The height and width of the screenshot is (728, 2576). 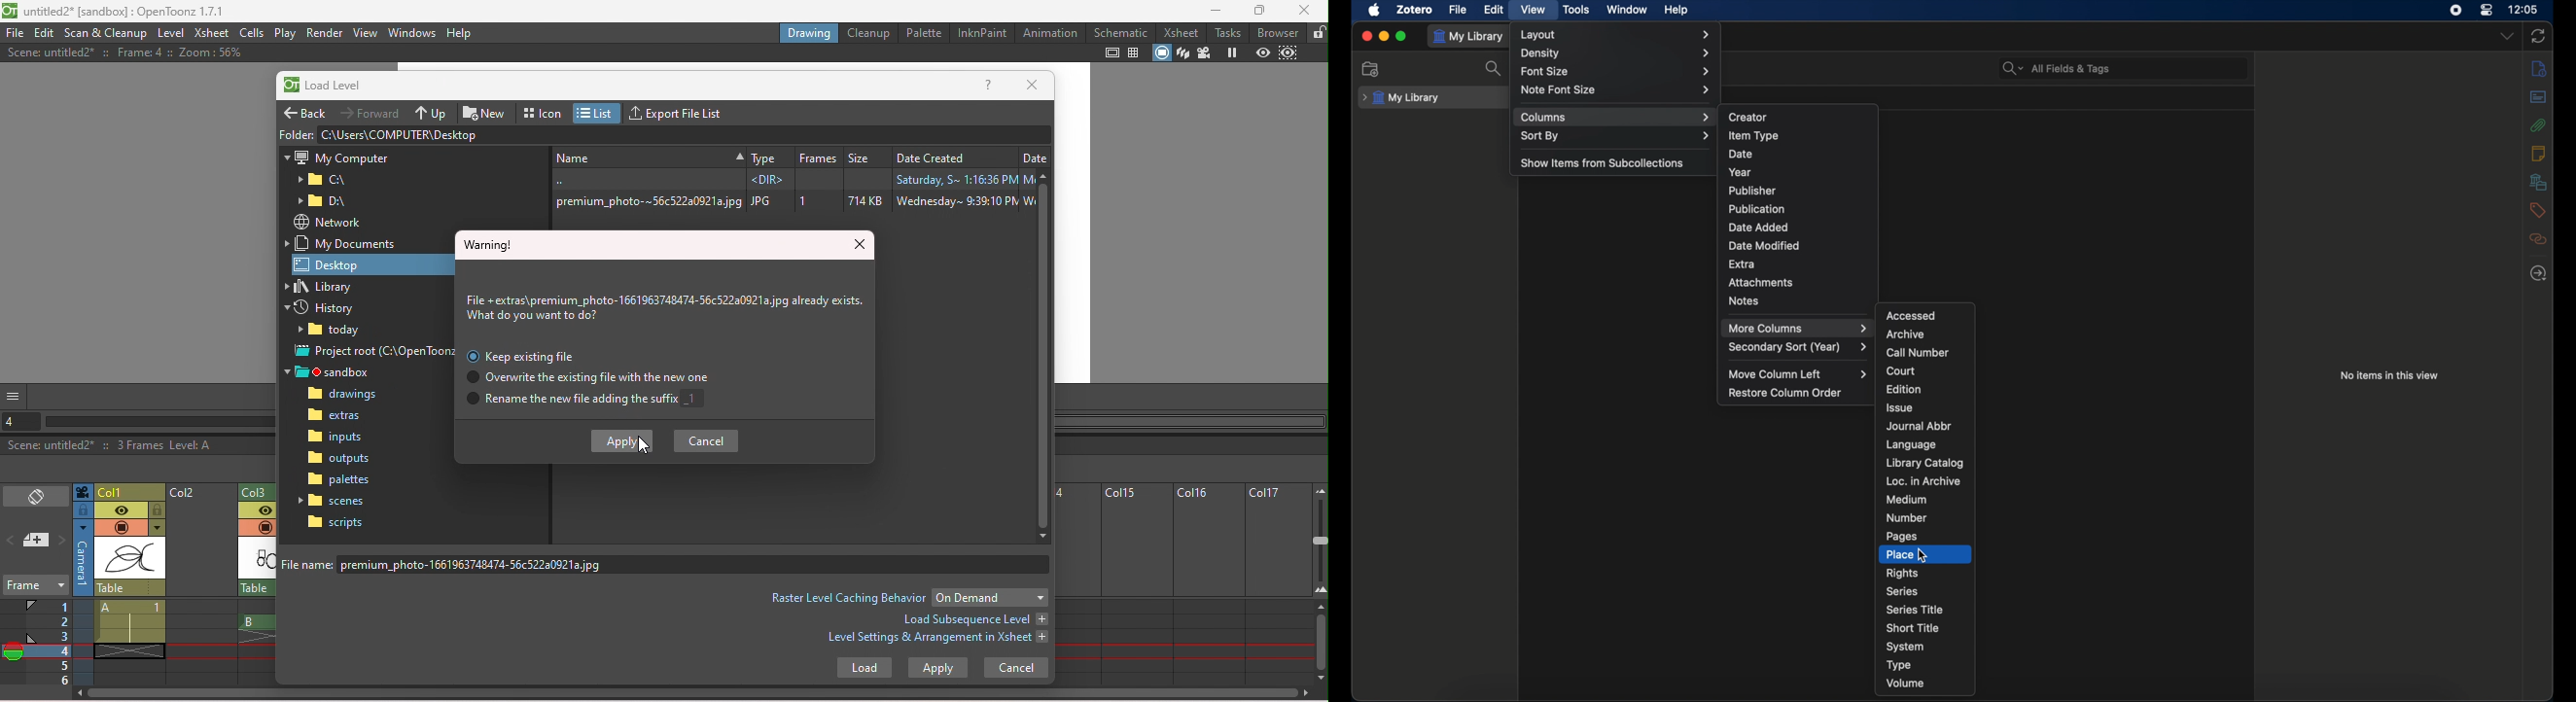 What do you see at coordinates (1614, 53) in the screenshot?
I see `density` at bounding box center [1614, 53].